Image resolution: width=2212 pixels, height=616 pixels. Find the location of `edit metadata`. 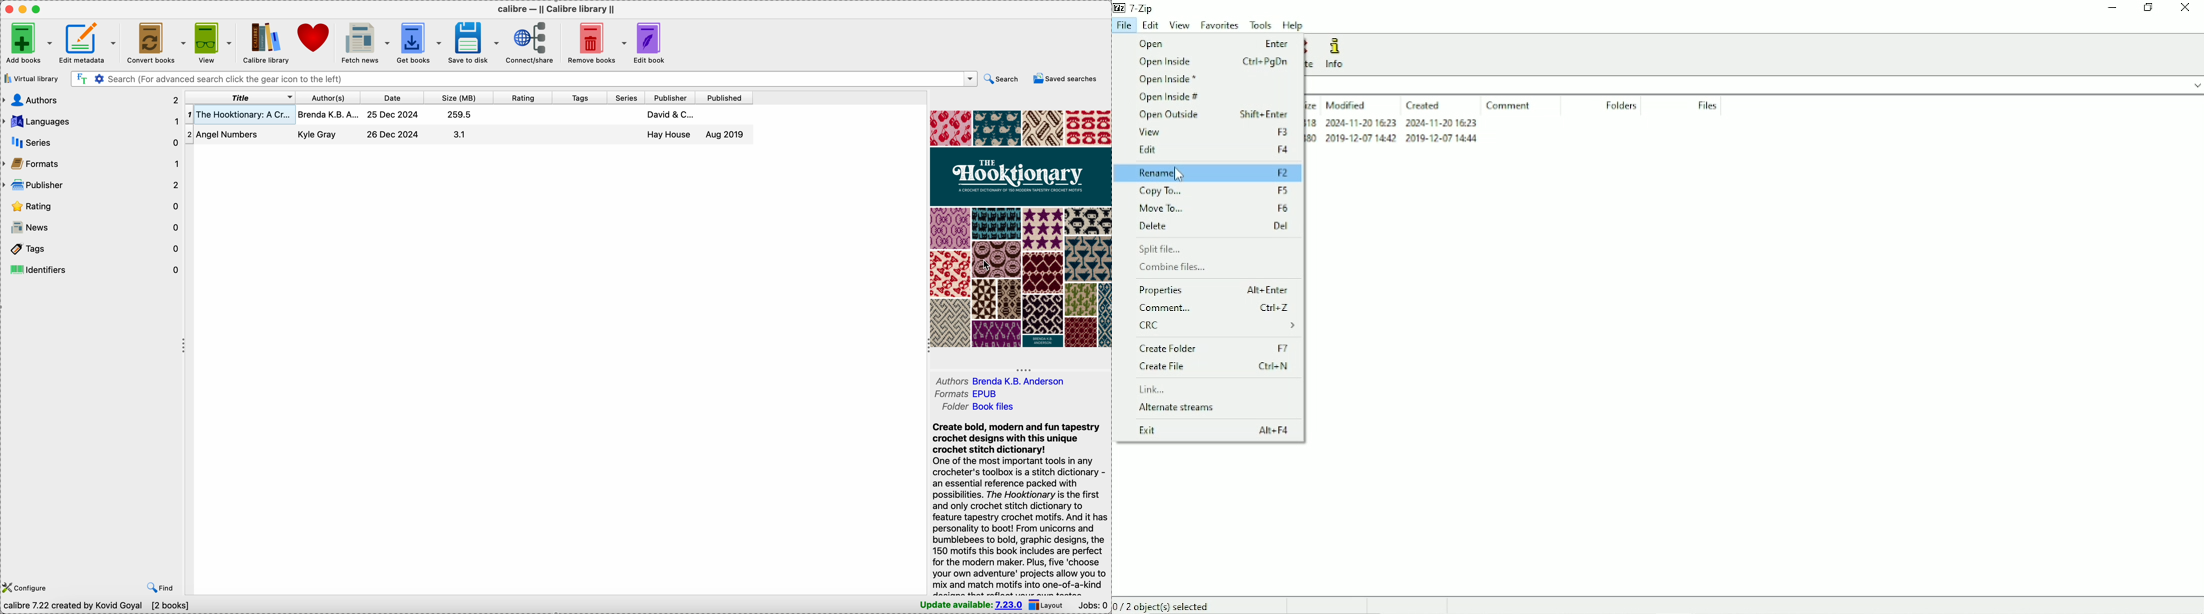

edit metadata is located at coordinates (89, 43).